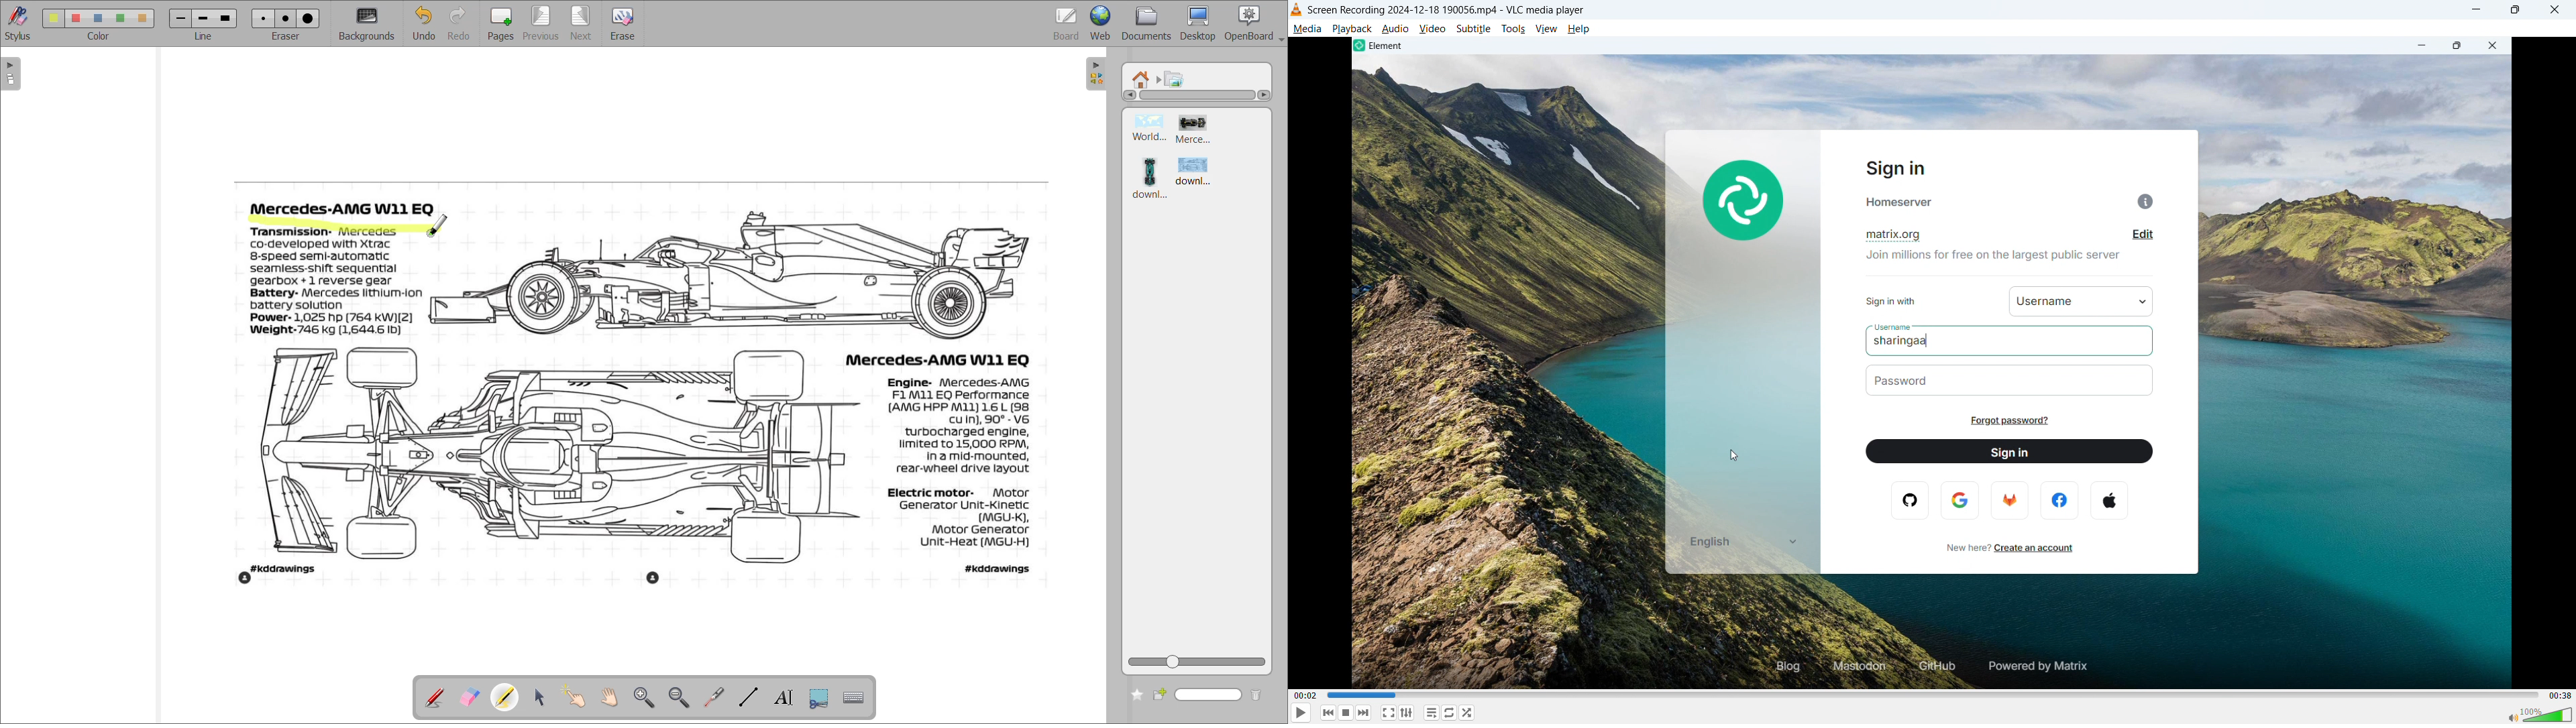 This screenshot has height=728, width=2576. Describe the element at coordinates (1328, 713) in the screenshot. I see `Backward` at that location.